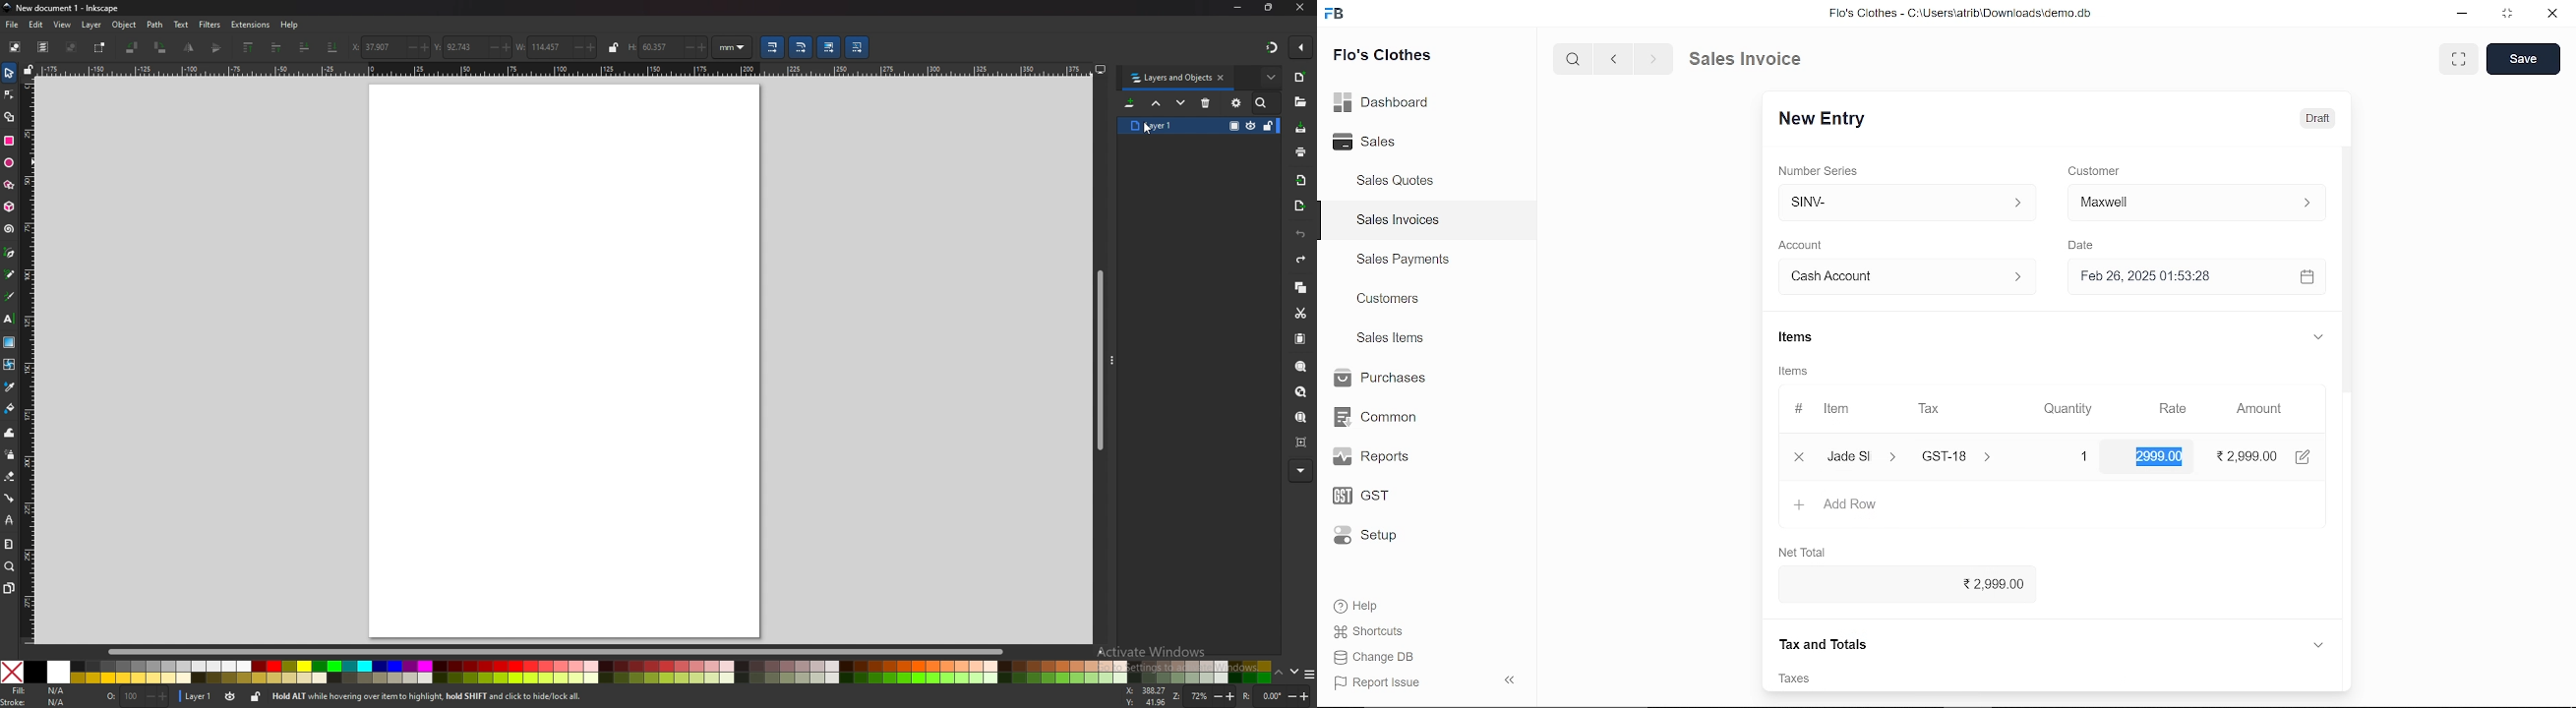 The height and width of the screenshot is (728, 2576). I want to click on move gradient, so click(829, 47).